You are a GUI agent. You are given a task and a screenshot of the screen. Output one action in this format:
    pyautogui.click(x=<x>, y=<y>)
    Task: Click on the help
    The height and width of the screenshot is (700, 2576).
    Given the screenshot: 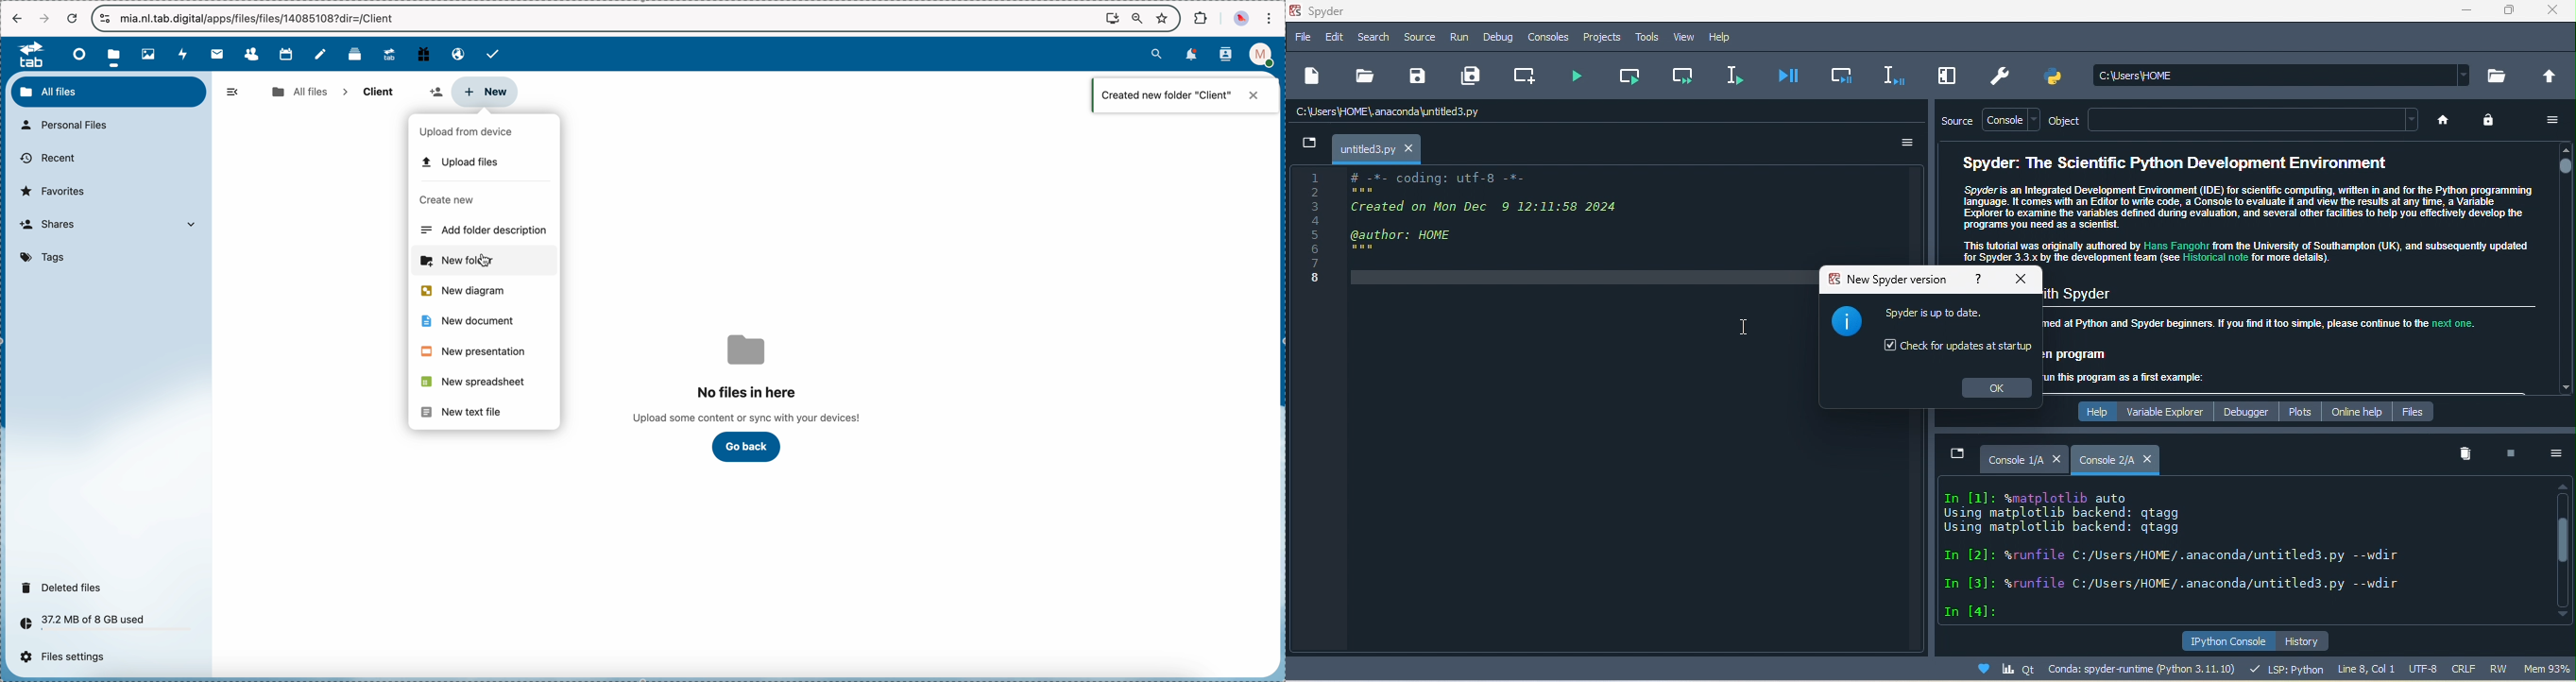 What is the action you would take?
    pyautogui.click(x=1984, y=280)
    